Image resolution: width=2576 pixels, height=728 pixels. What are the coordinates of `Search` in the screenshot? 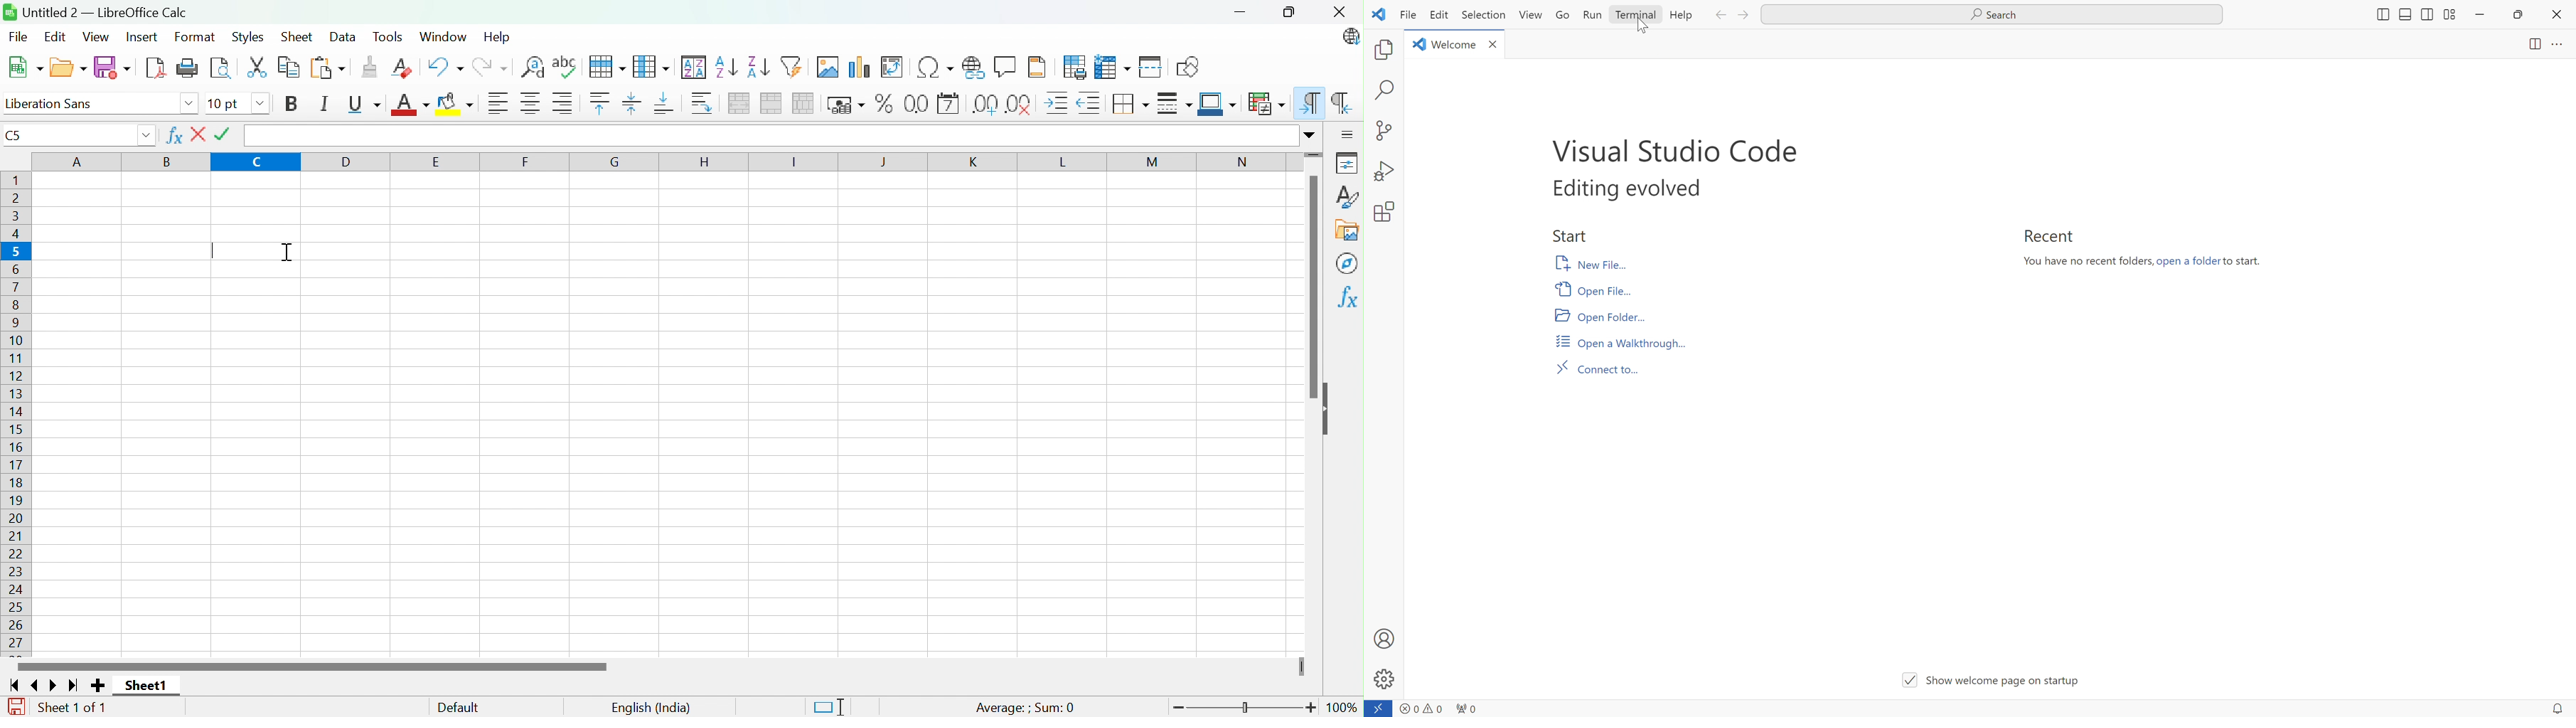 It's located at (1992, 15).